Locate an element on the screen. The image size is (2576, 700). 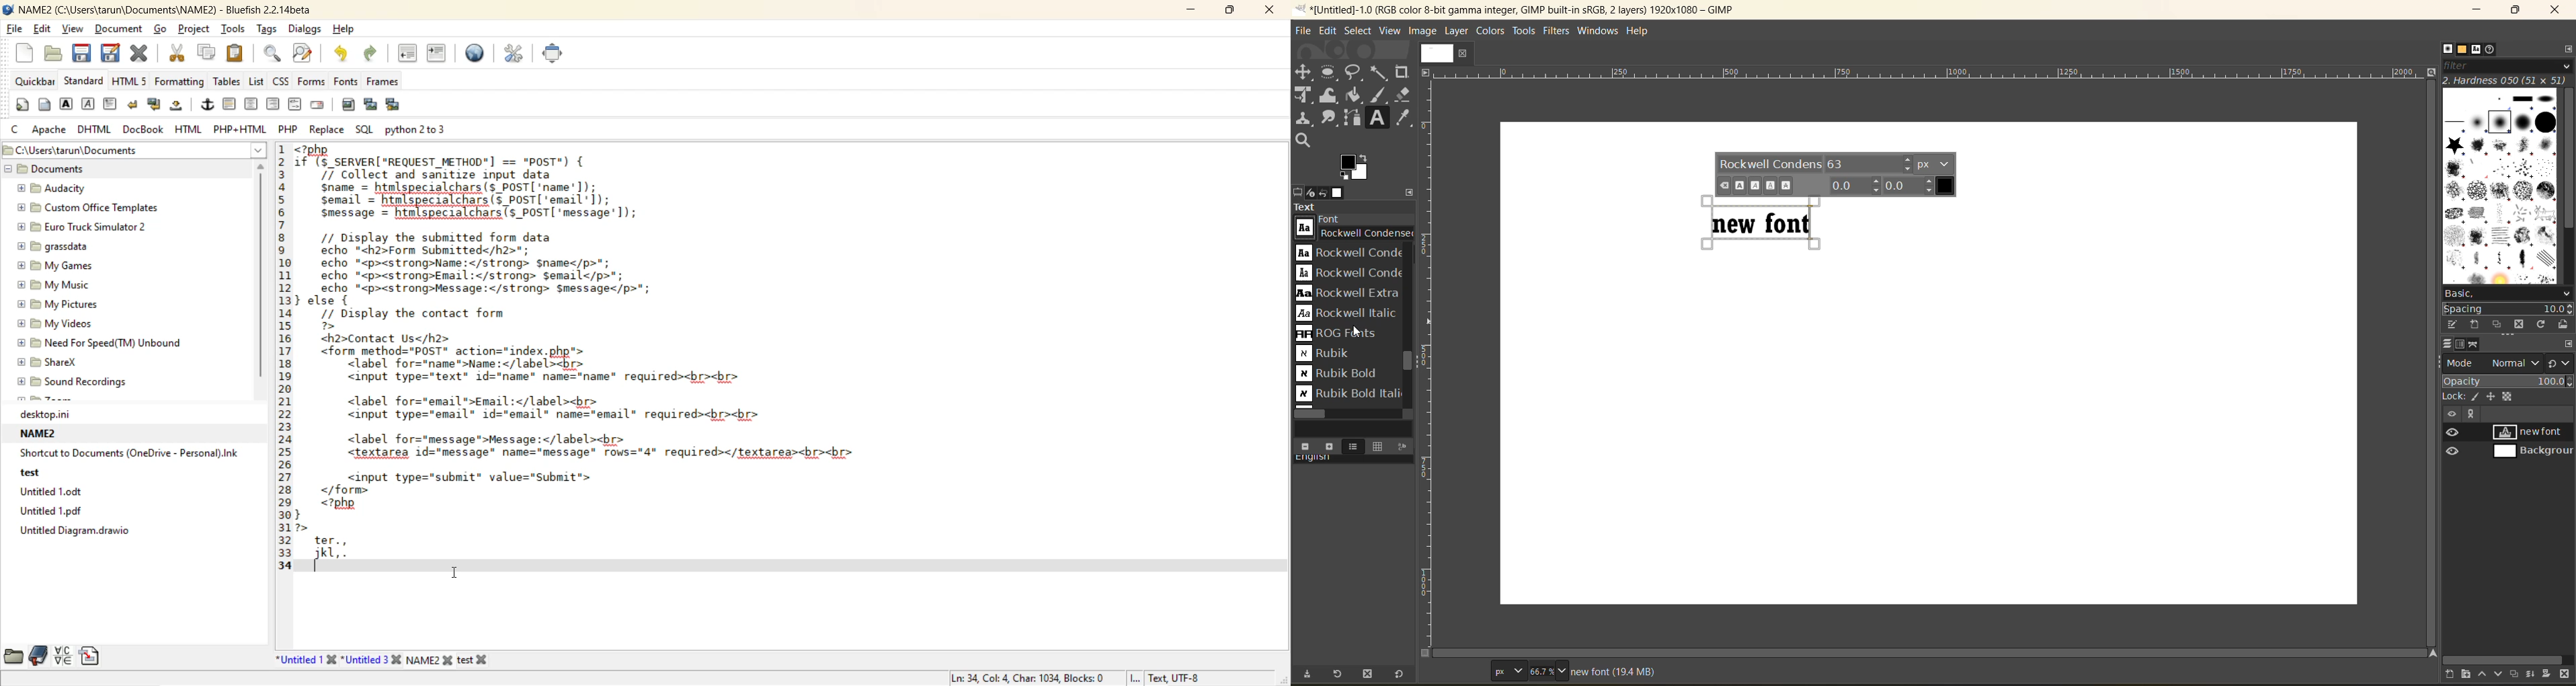
 grassdata is located at coordinates (53, 247).